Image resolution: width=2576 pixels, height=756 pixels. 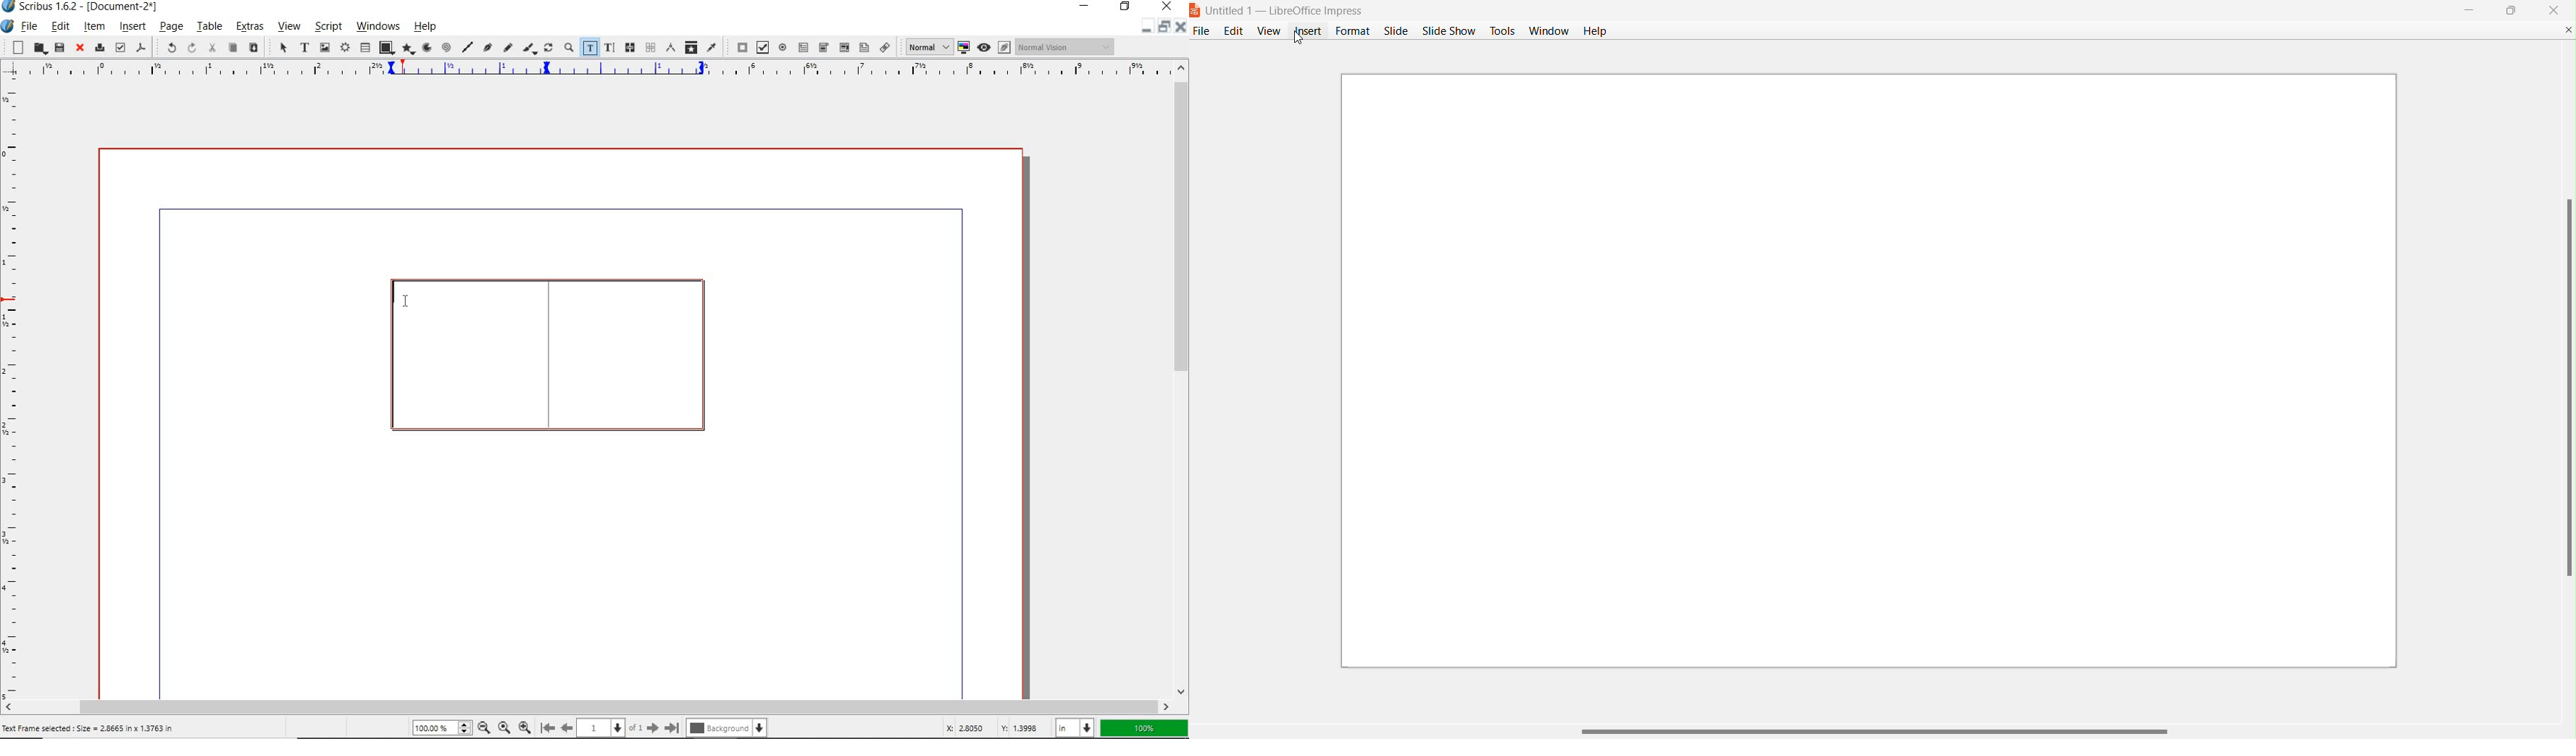 I want to click on select unit, so click(x=1073, y=727).